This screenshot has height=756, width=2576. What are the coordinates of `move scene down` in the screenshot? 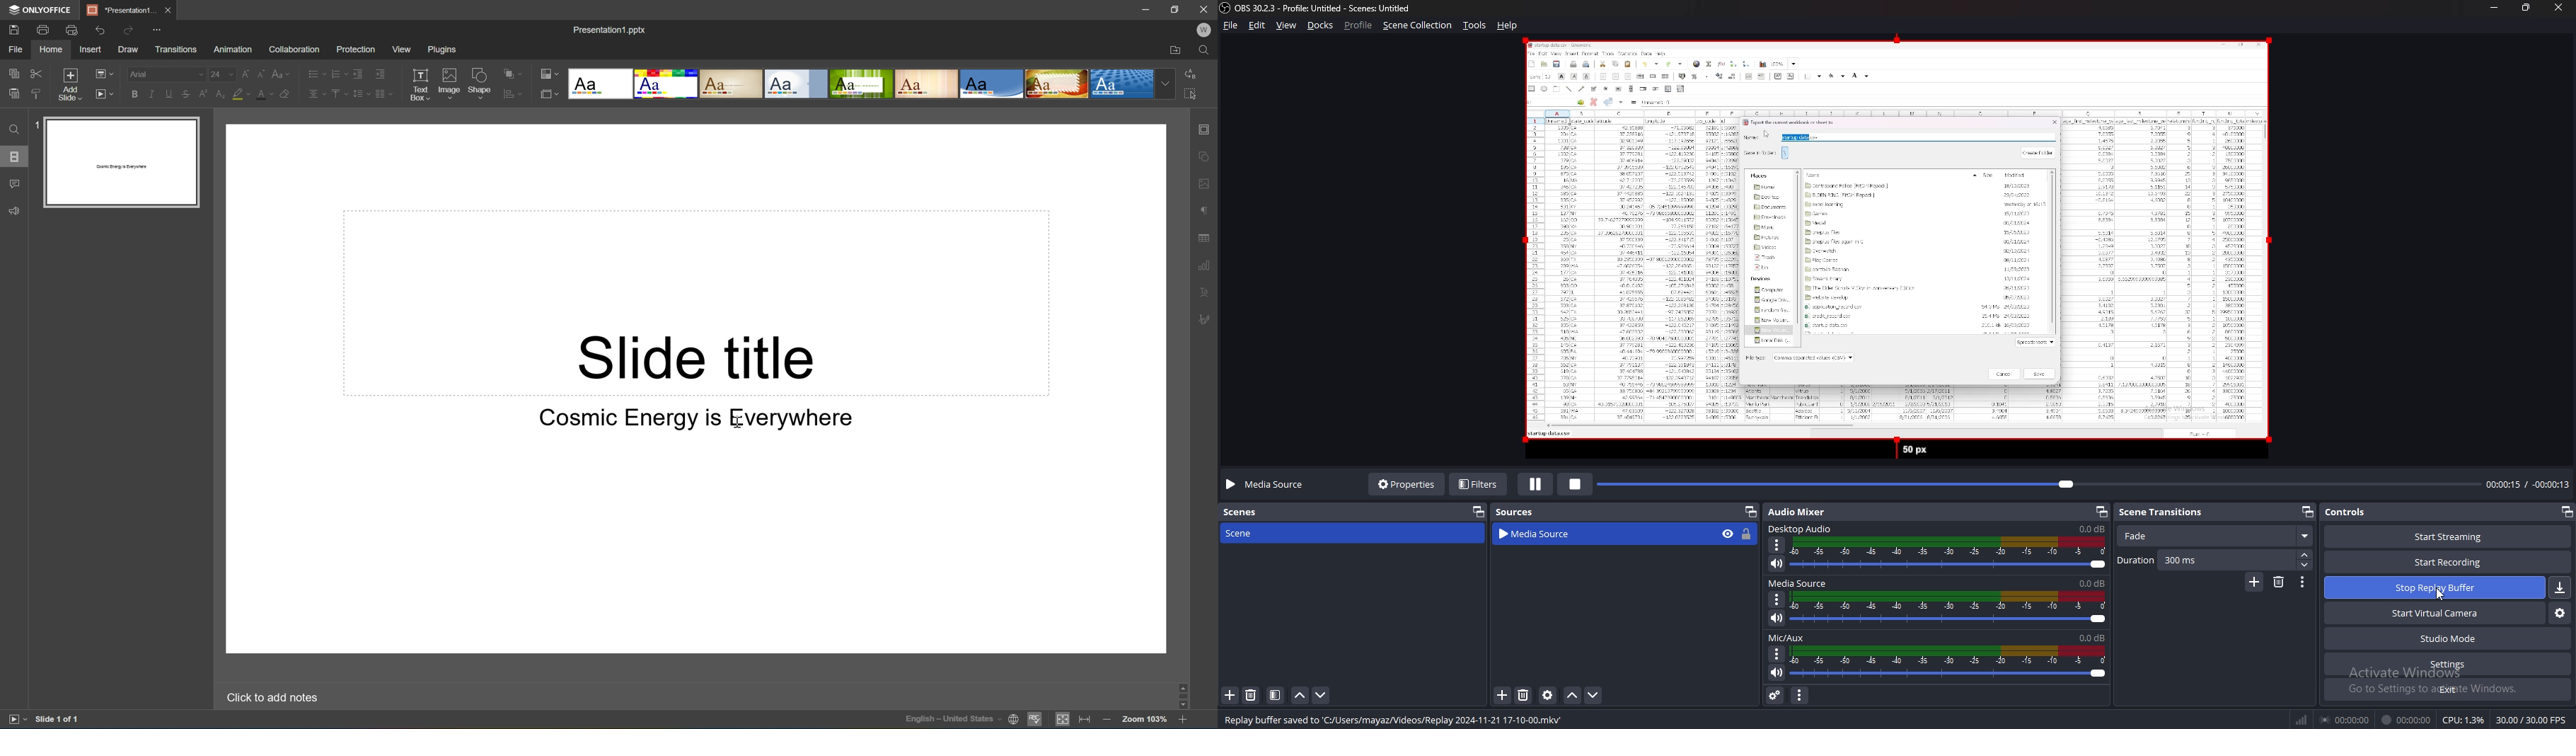 It's located at (1320, 696).